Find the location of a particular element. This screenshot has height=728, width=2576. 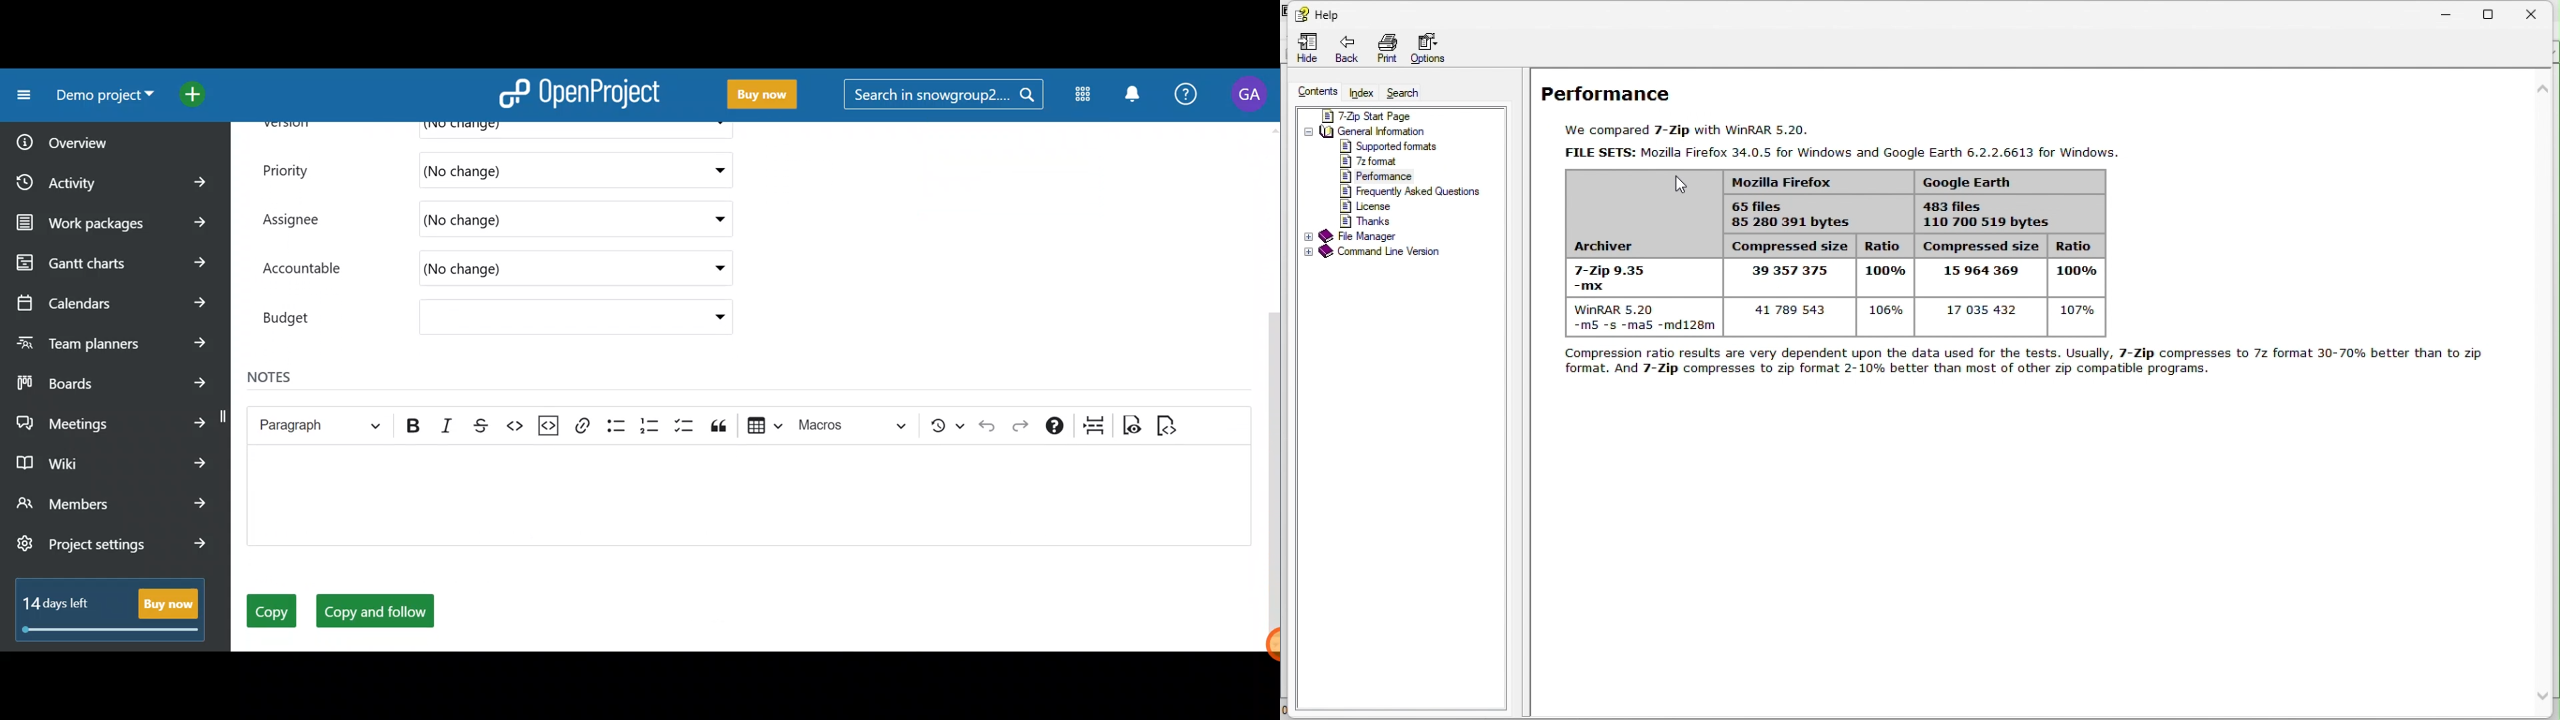

To-do list is located at coordinates (685, 428).